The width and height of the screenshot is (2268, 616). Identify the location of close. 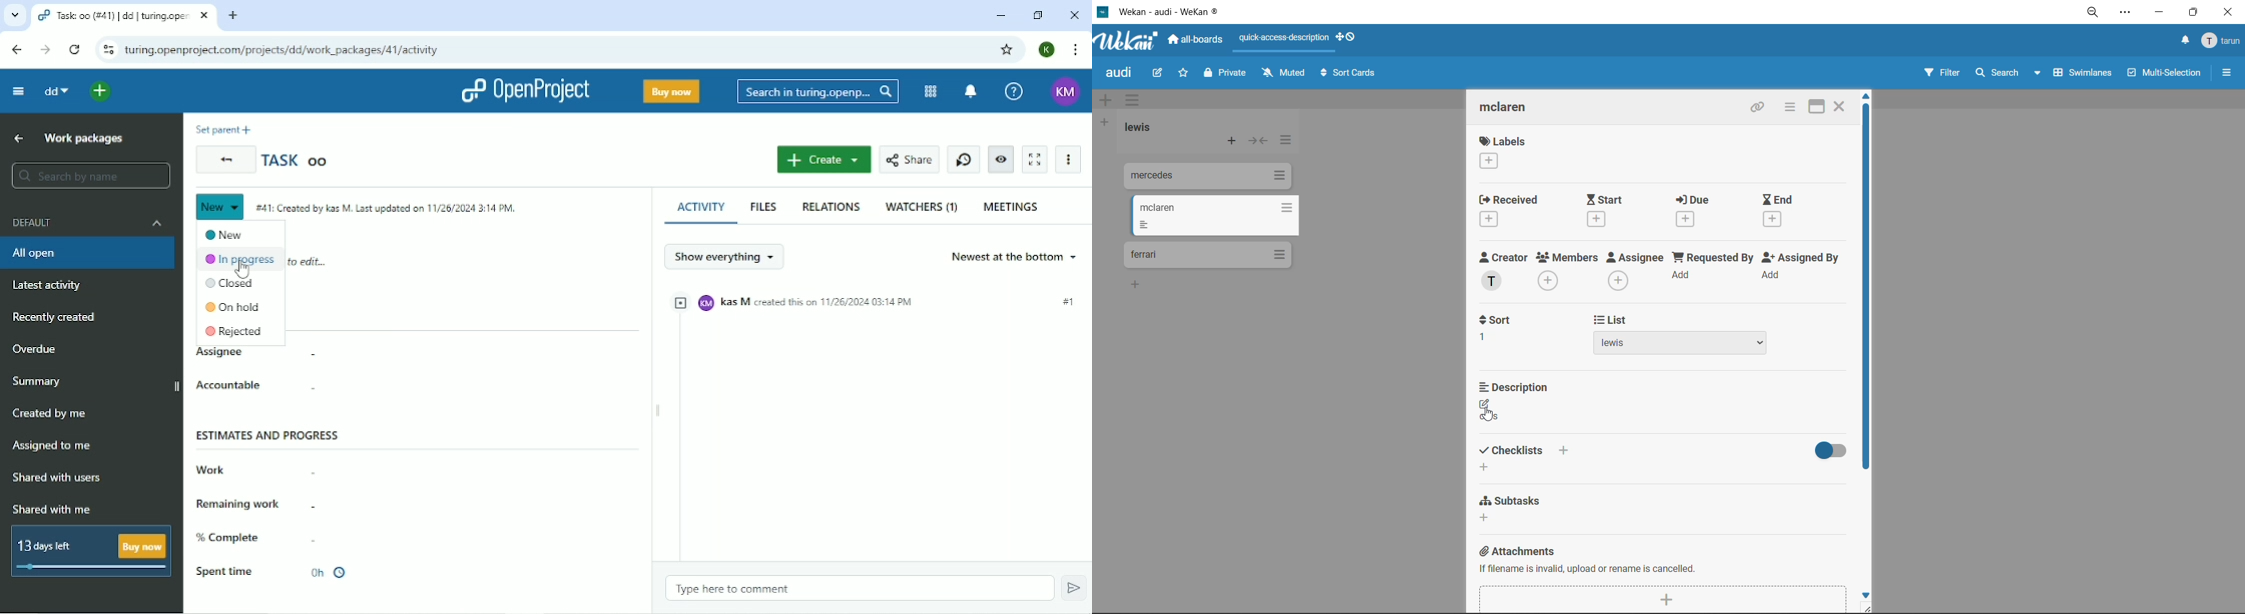
(1841, 105).